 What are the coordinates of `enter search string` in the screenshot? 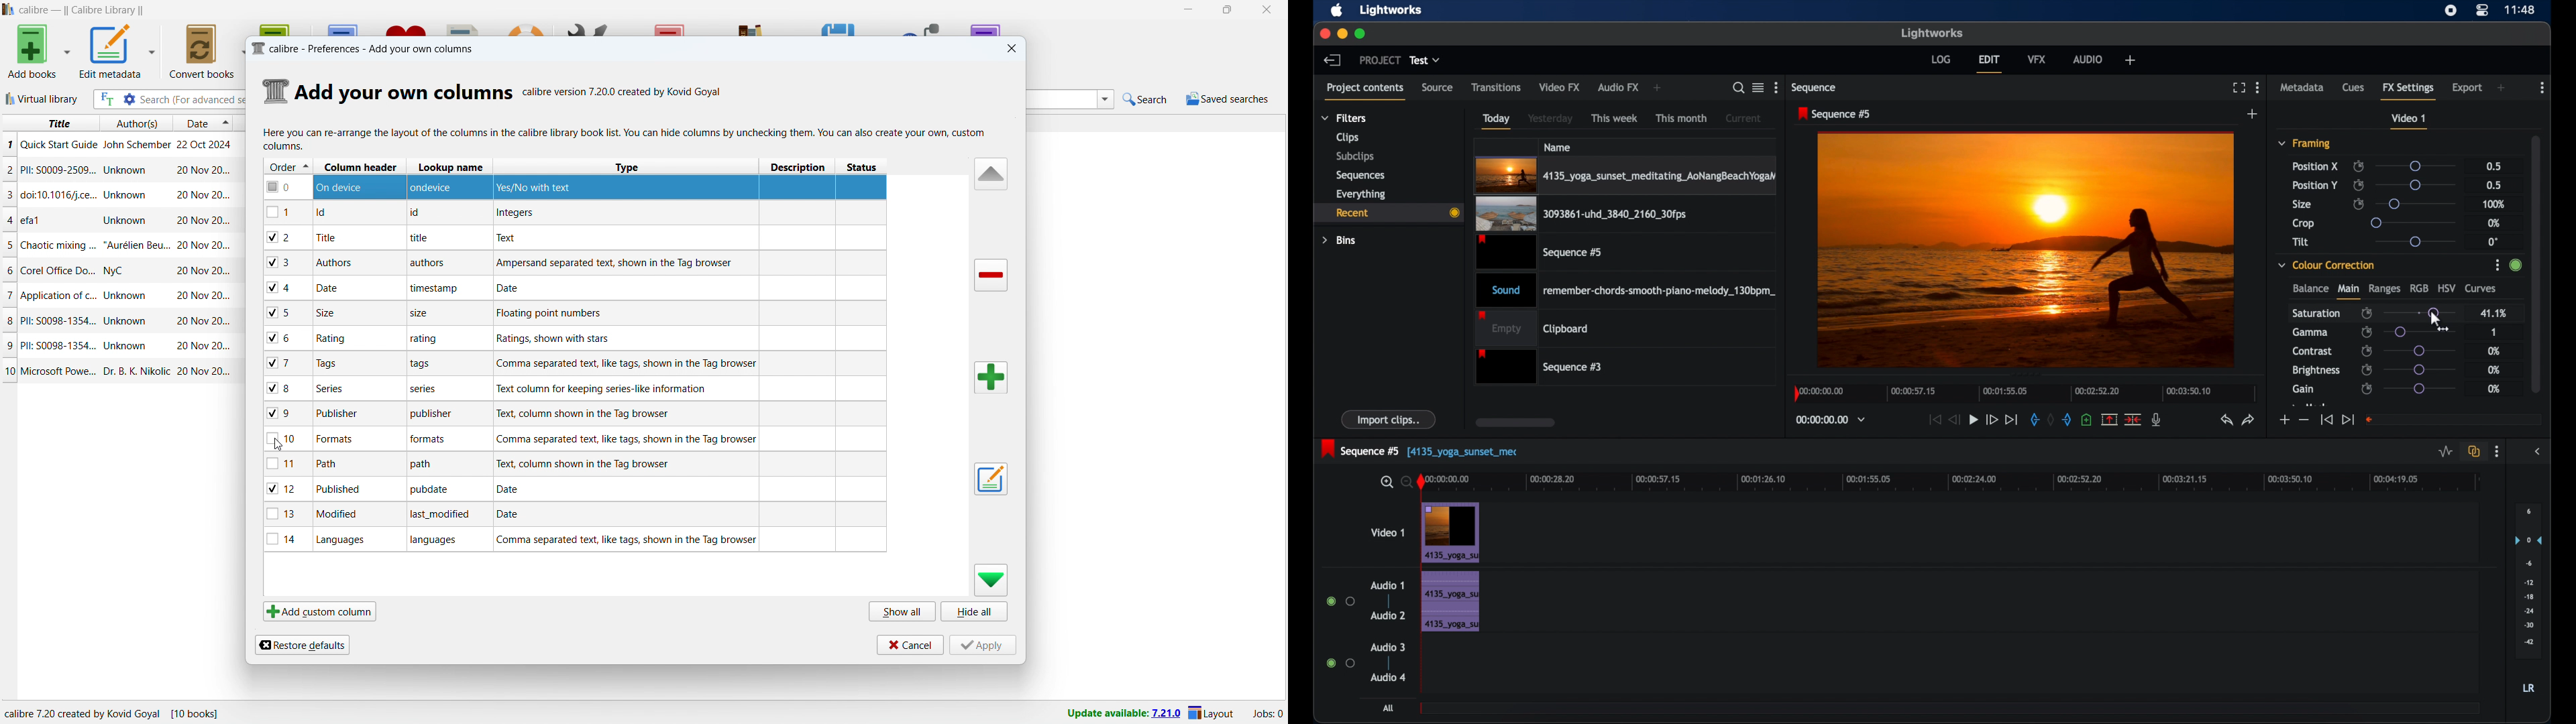 It's located at (191, 100).